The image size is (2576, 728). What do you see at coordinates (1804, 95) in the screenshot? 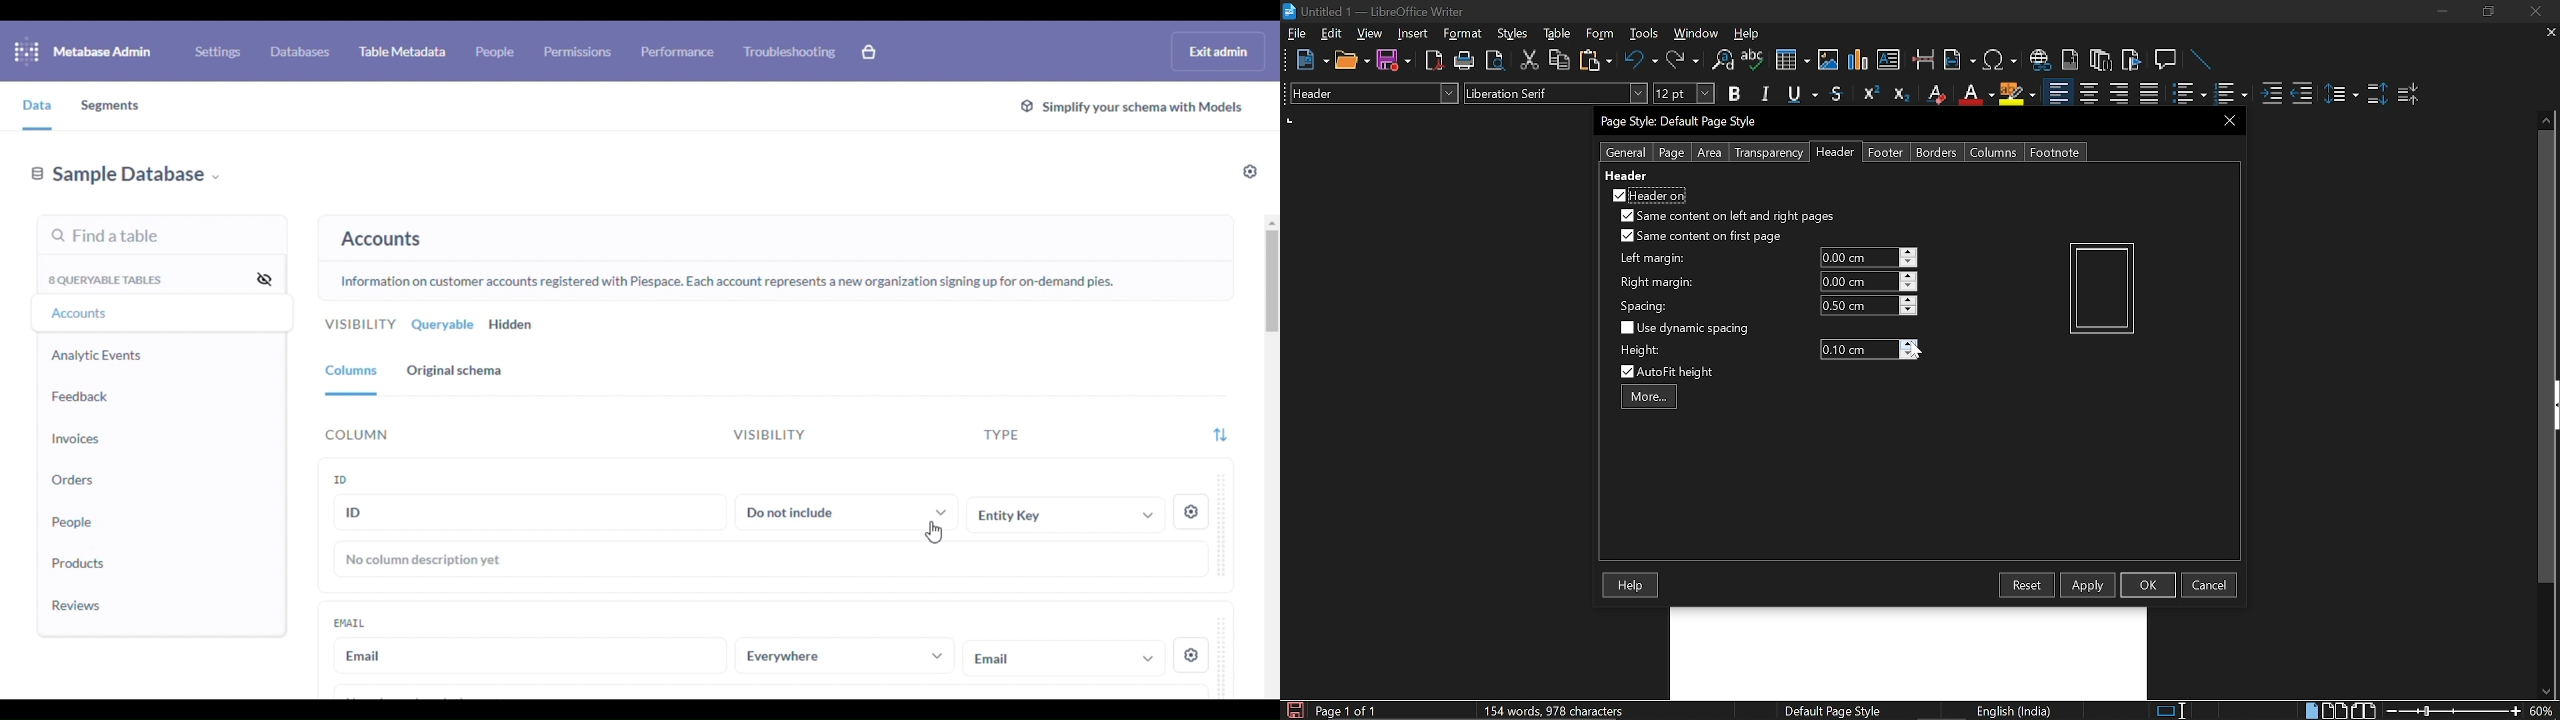
I see `Underline` at bounding box center [1804, 95].